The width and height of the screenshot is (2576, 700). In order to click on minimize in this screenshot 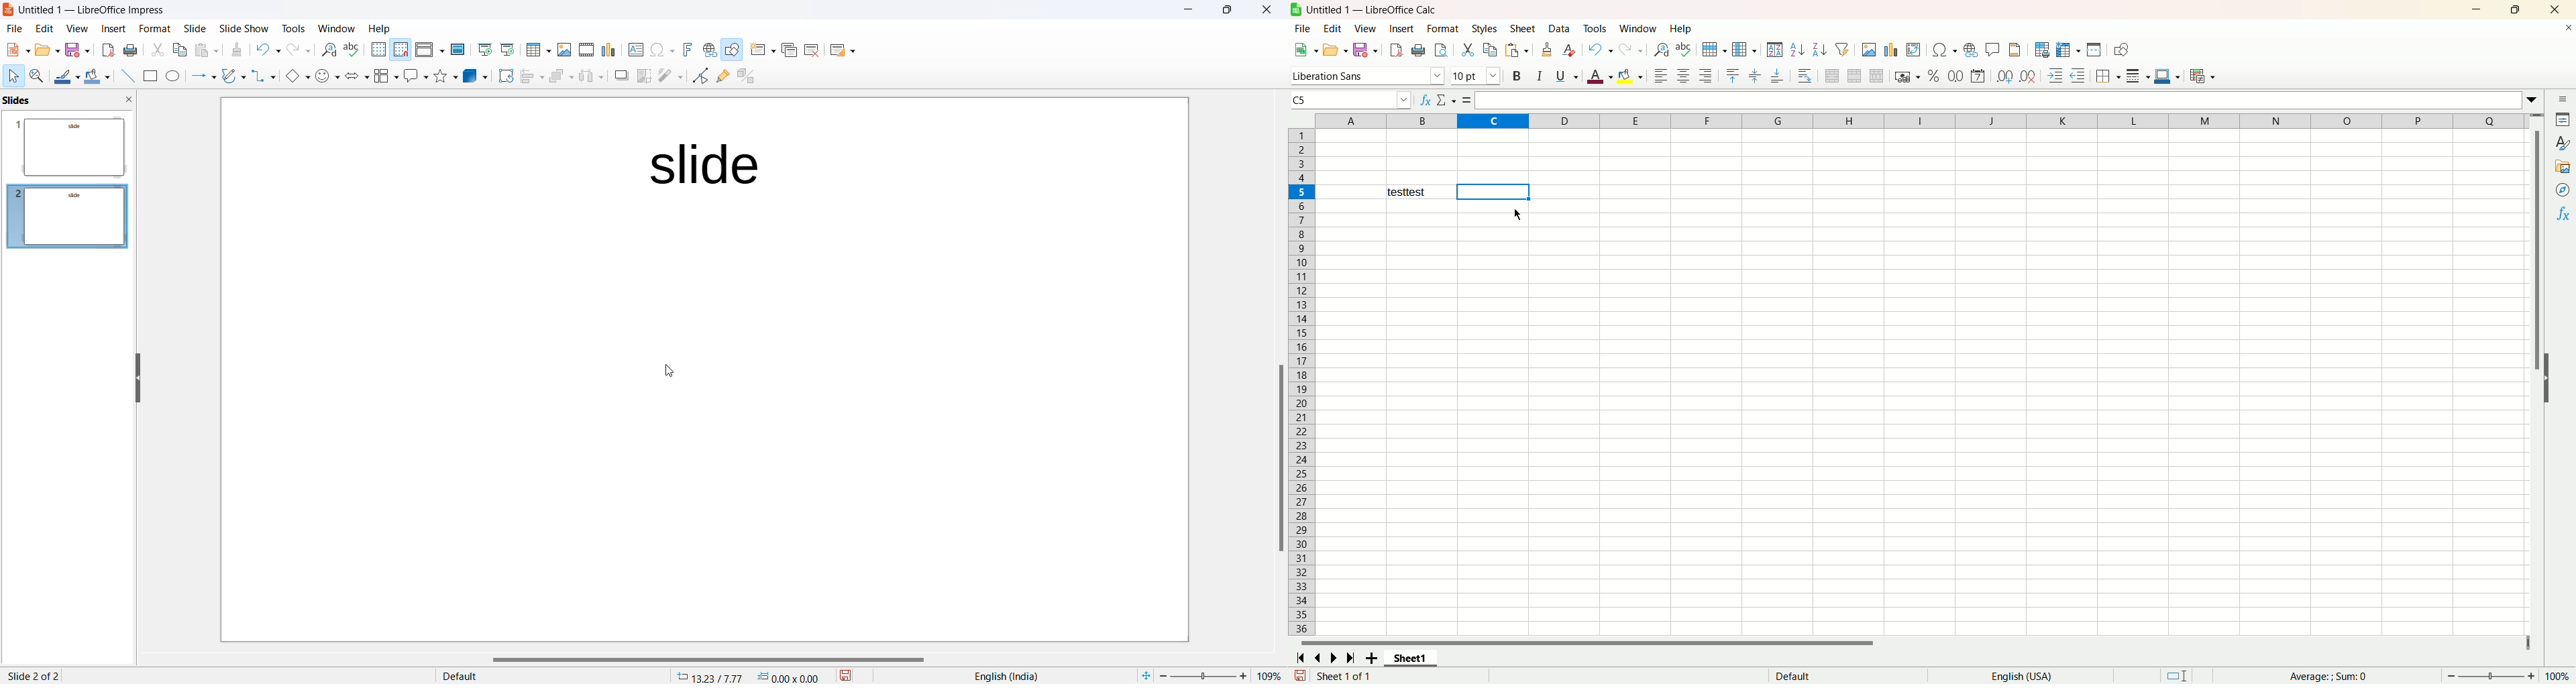, I will do `click(2481, 10)`.